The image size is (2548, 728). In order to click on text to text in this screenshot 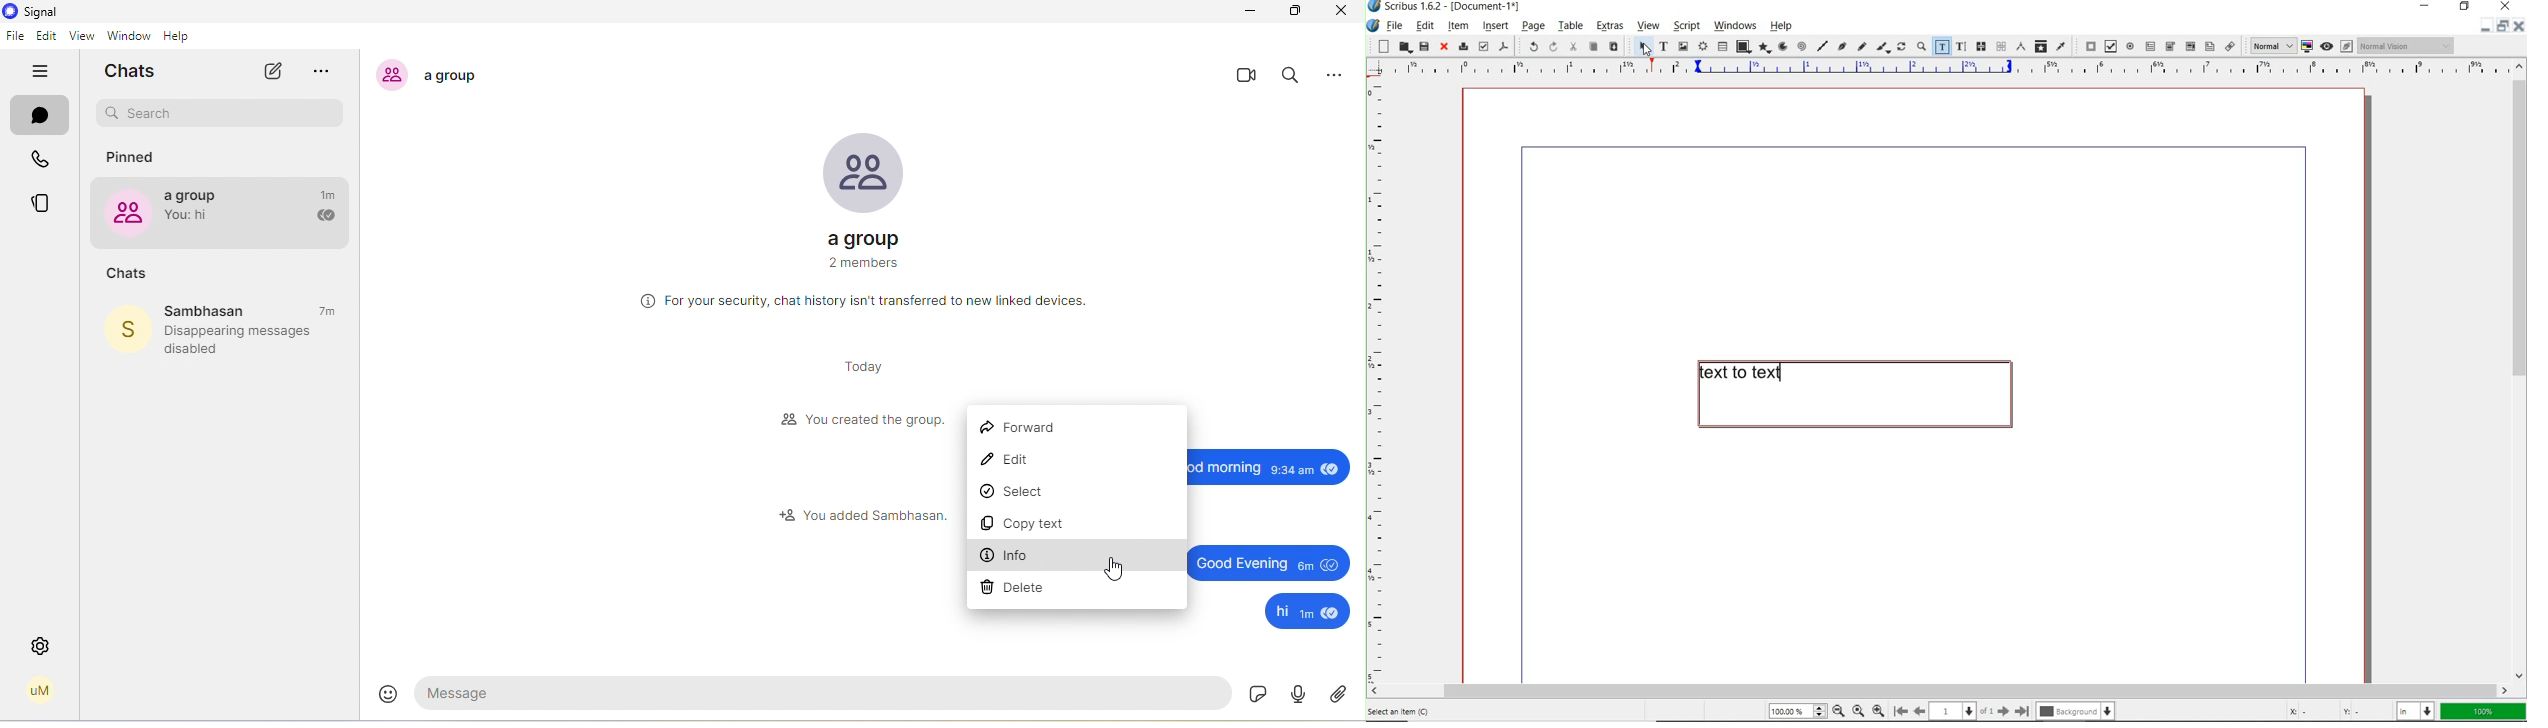, I will do `click(1852, 394)`.